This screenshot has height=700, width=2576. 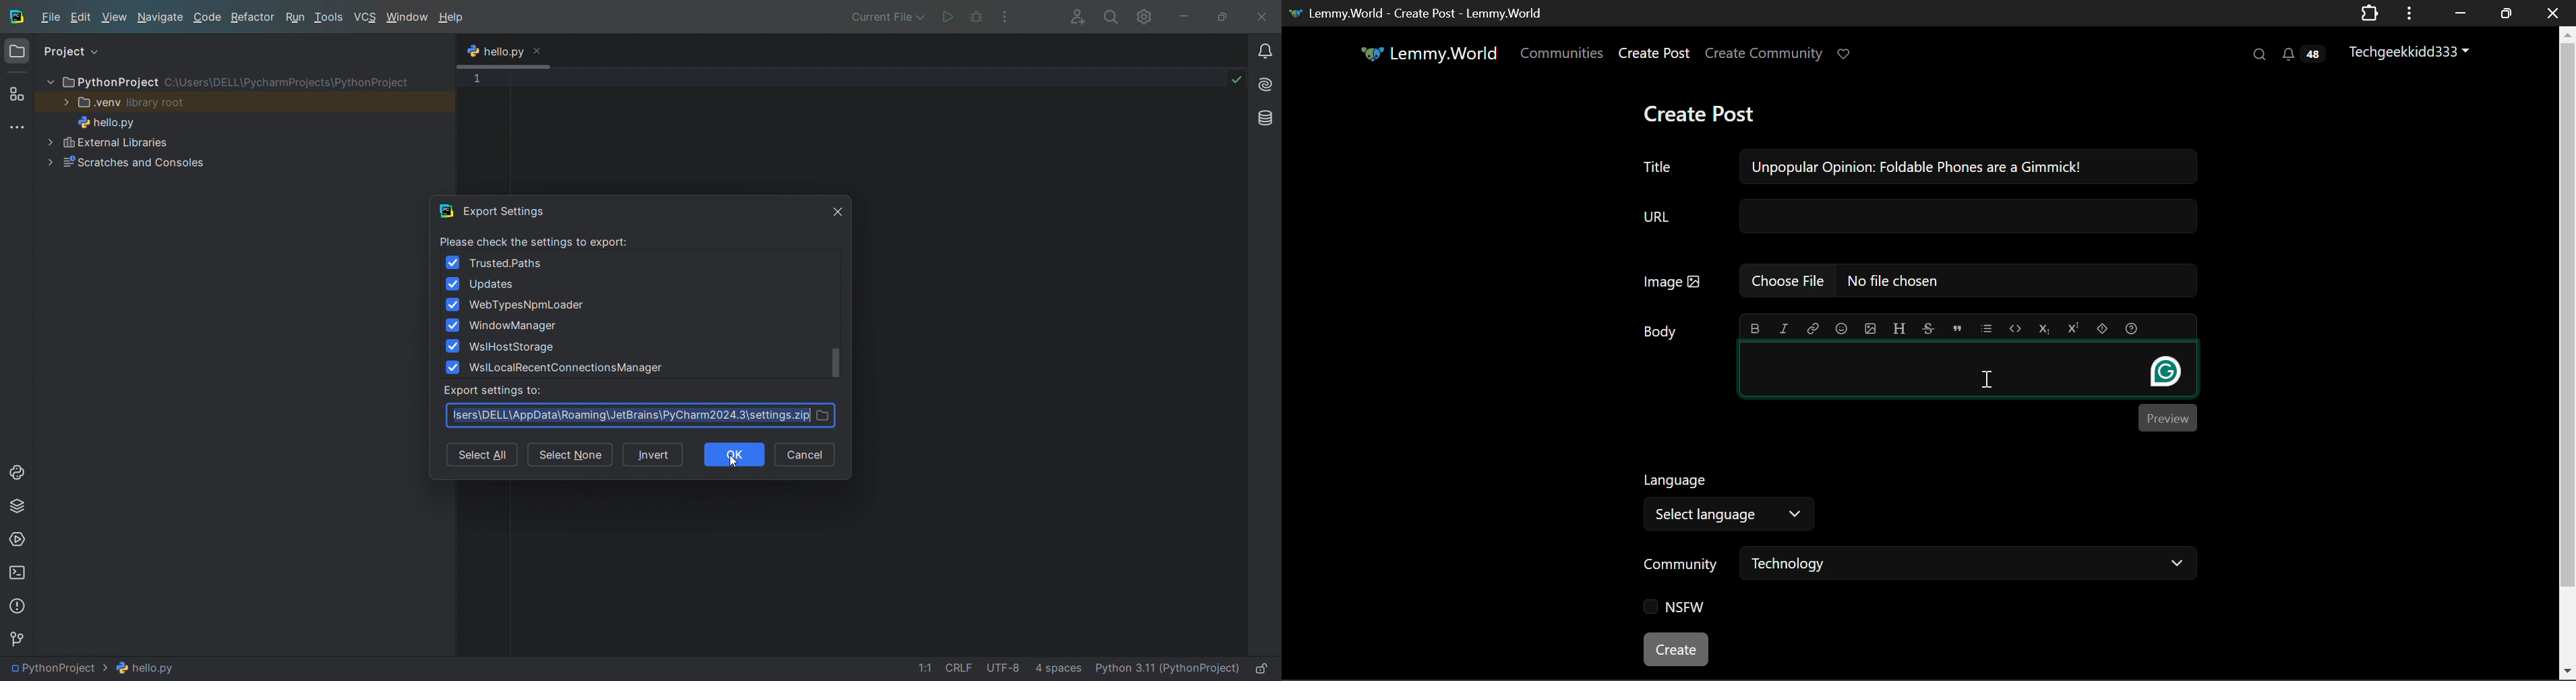 What do you see at coordinates (1145, 15) in the screenshot?
I see `settings` at bounding box center [1145, 15].